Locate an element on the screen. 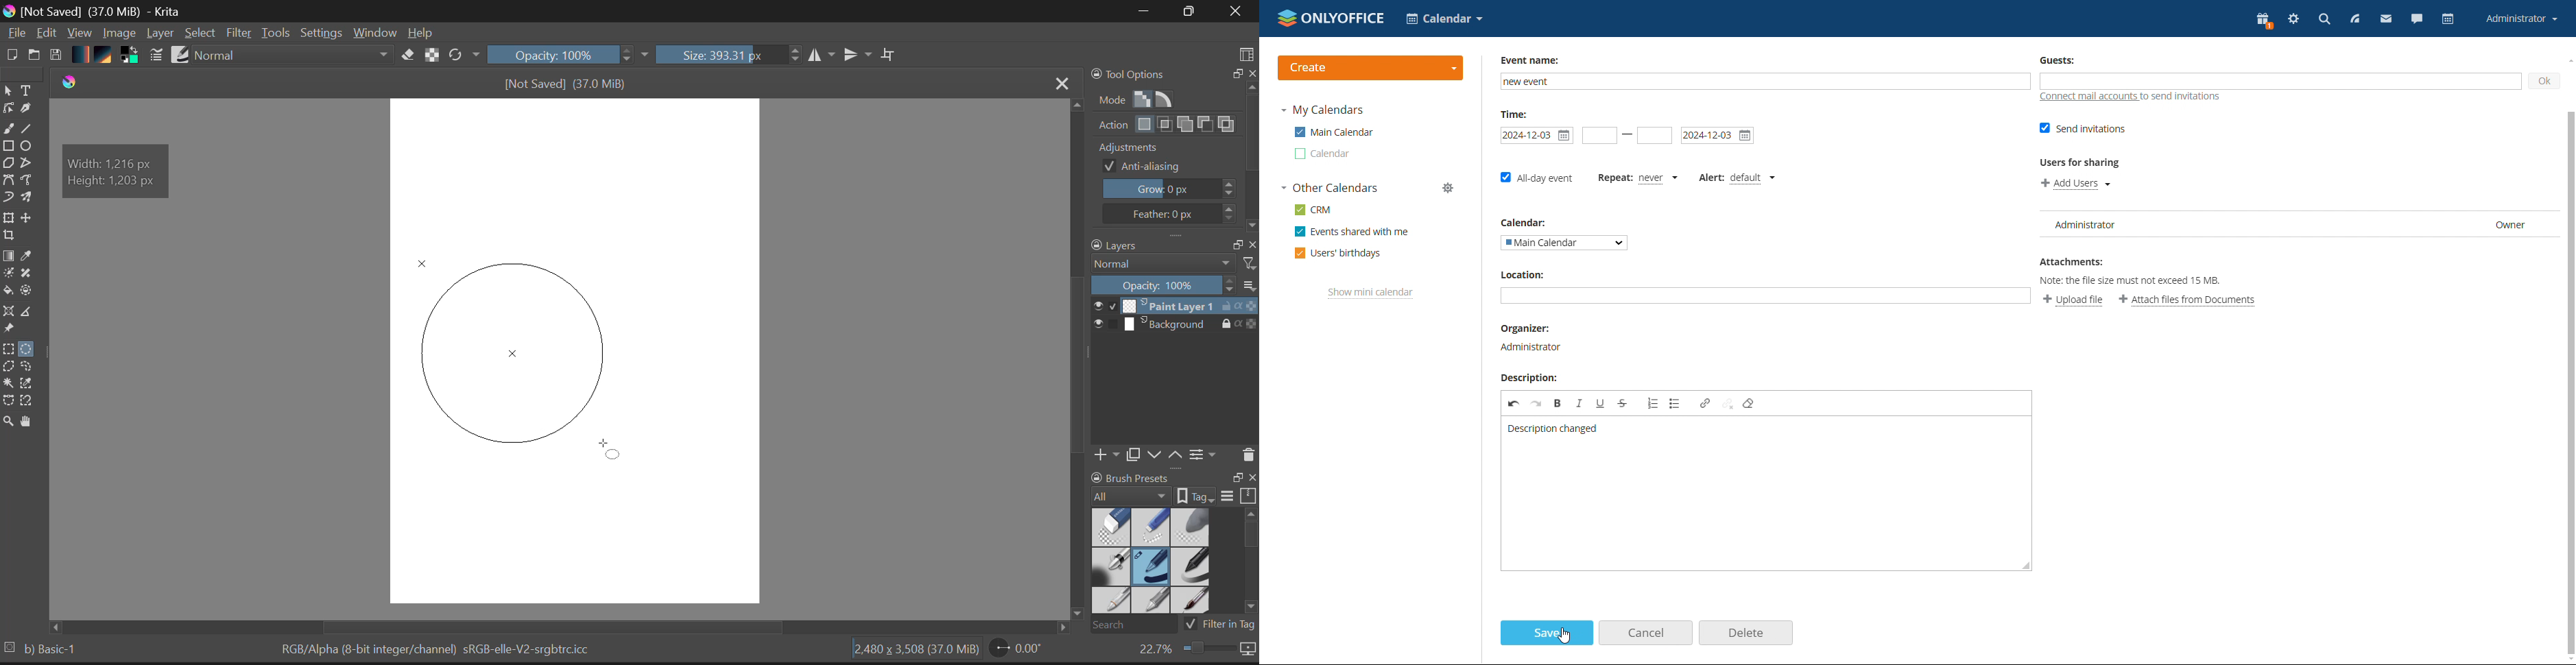 The height and width of the screenshot is (672, 2576). Eyedropper is located at coordinates (29, 258).